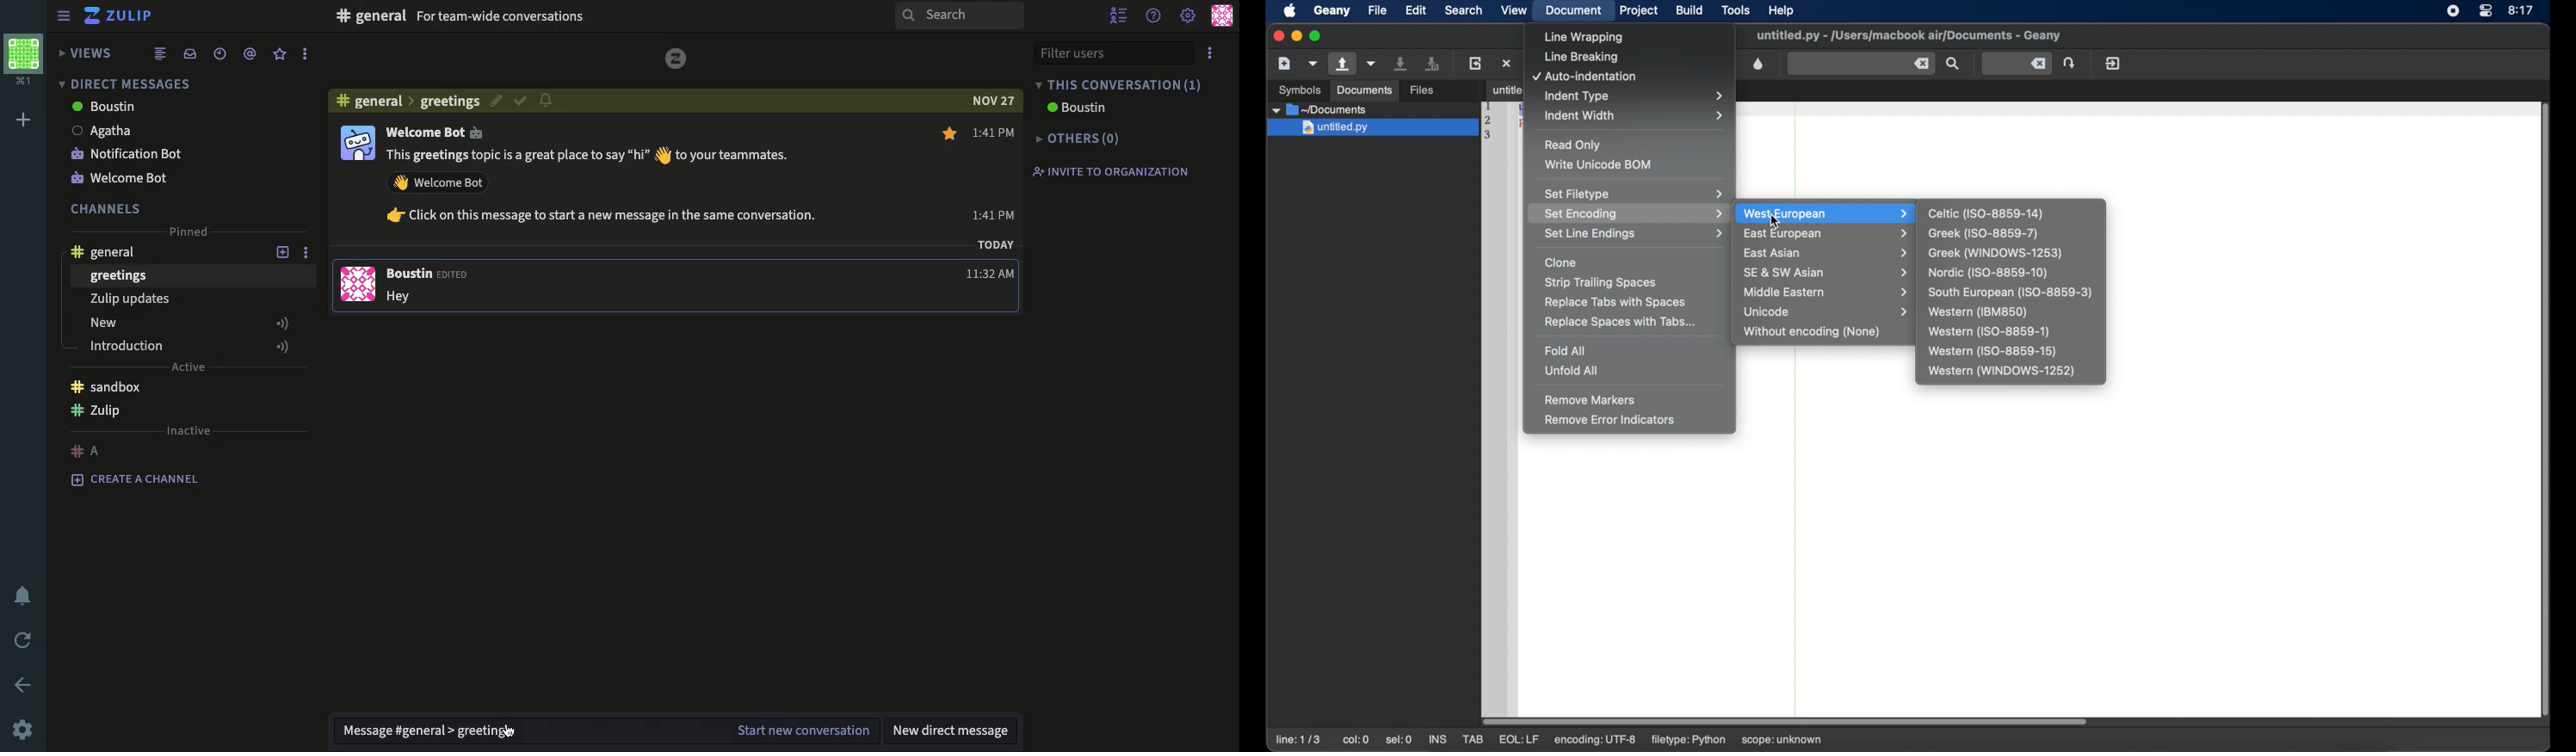 This screenshot has width=2576, height=756. Describe the element at coordinates (473, 18) in the screenshot. I see `#F general For team-wide conversations` at that location.